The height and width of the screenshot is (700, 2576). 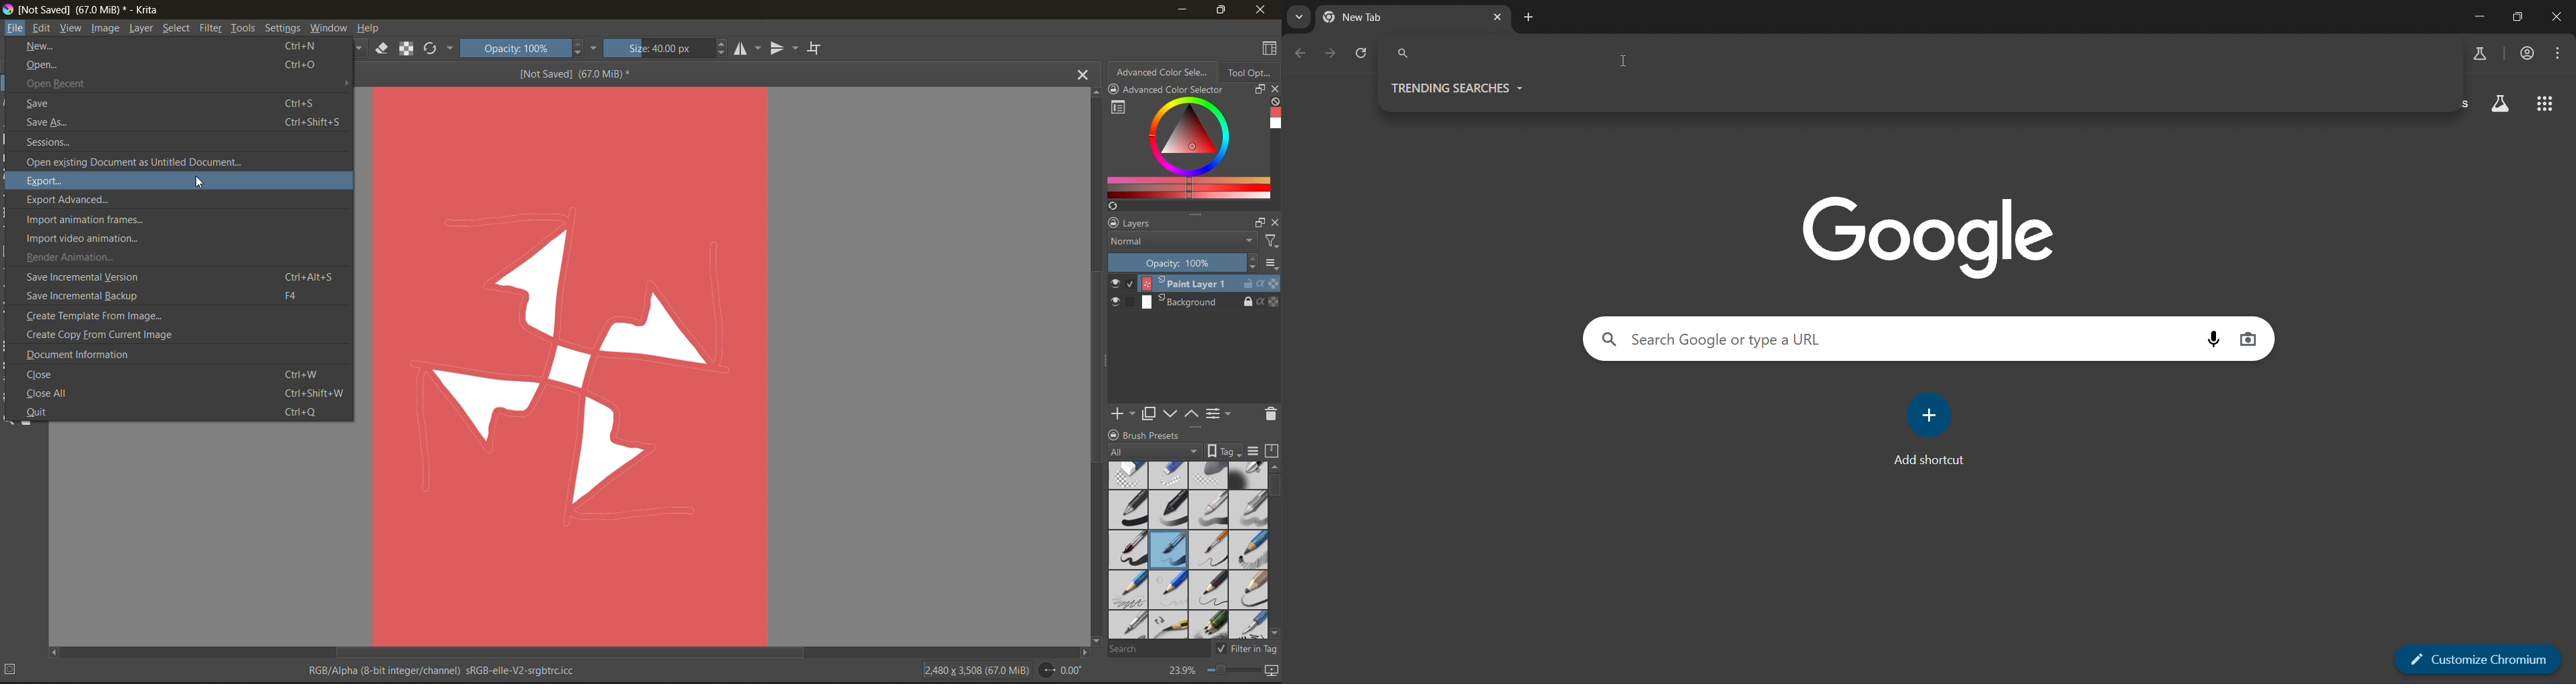 What do you see at coordinates (1184, 671) in the screenshot?
I see `zoom factor` at bounding box center [1184, 671].